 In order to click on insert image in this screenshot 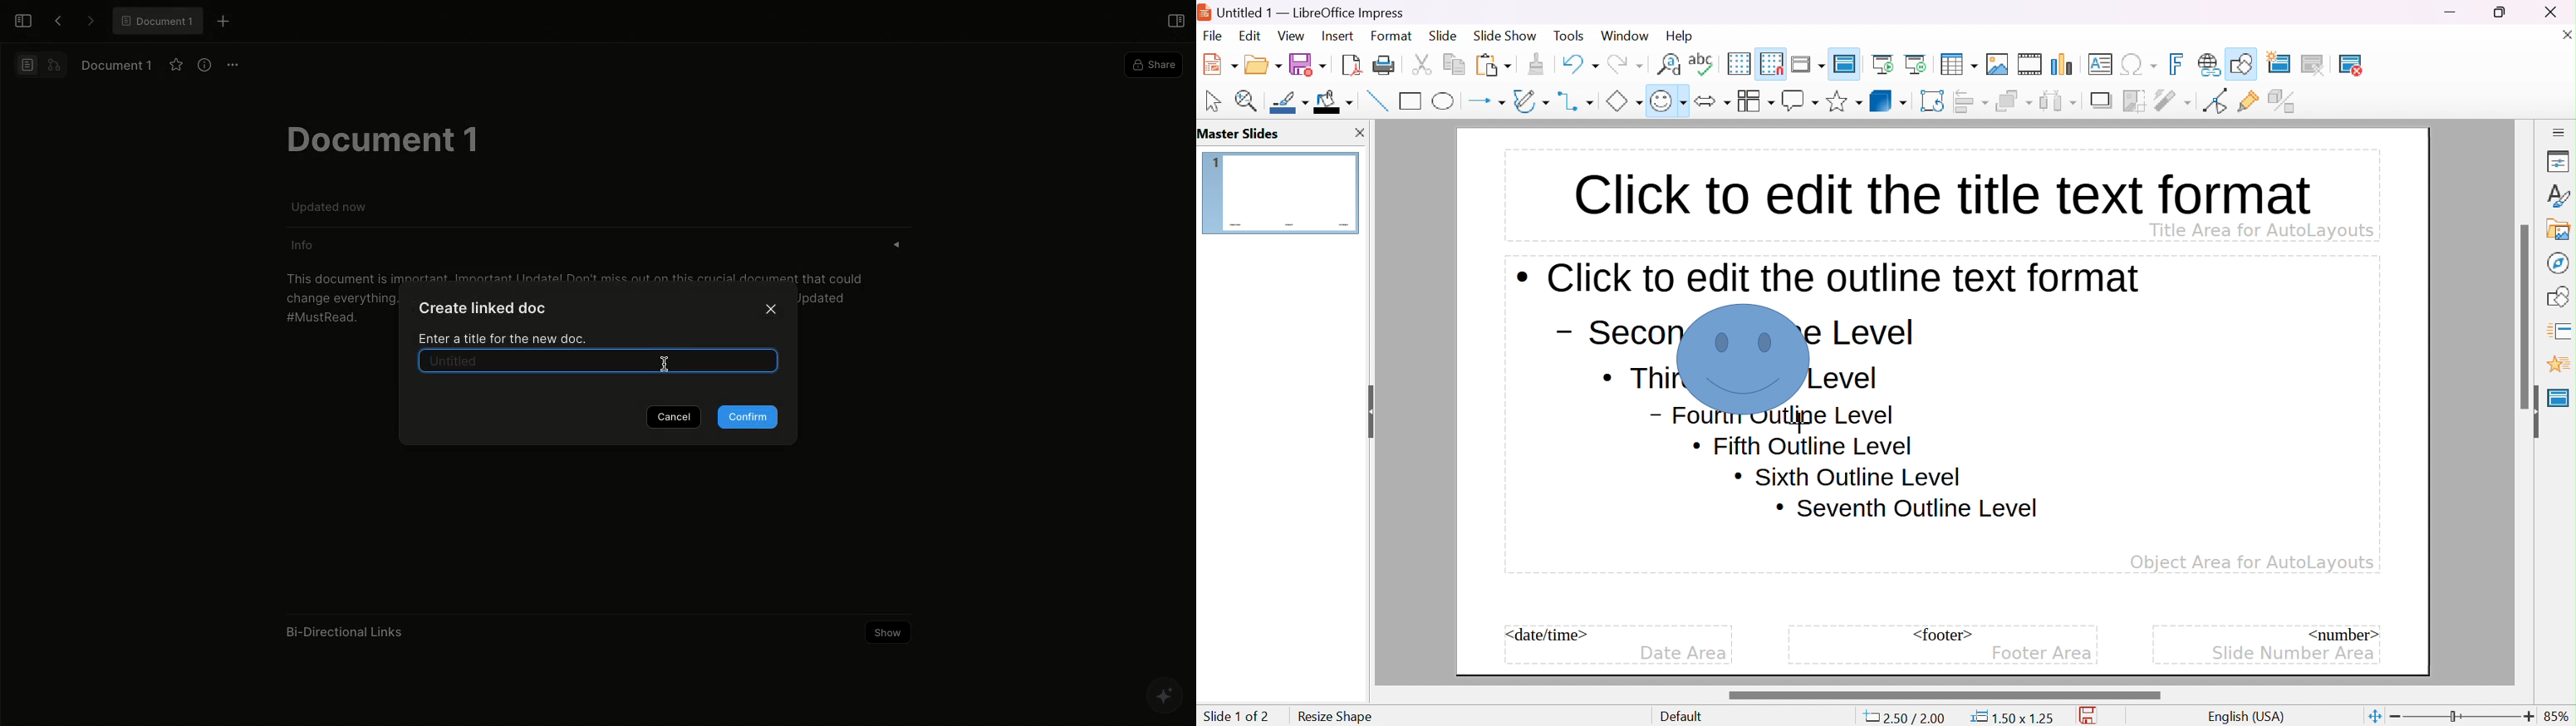, I will do `click(1998, 64)`.